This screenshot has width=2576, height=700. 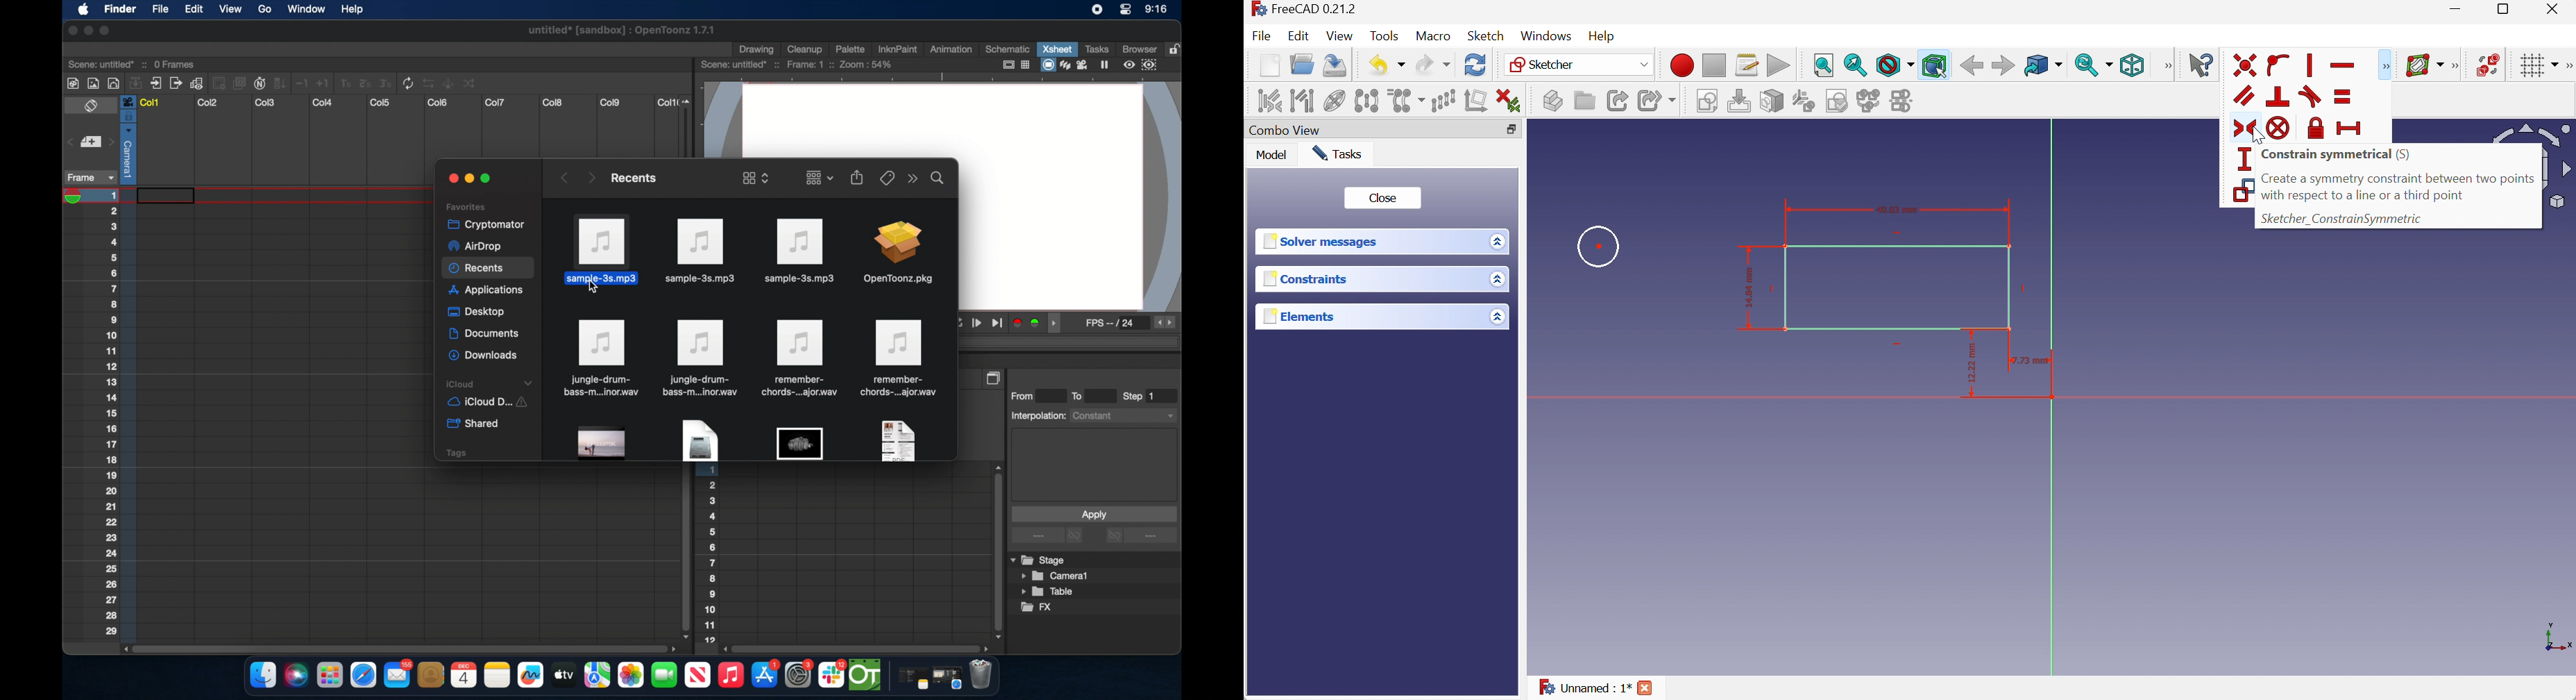 What do you see at coordinates (2343, 96) in the screenshot?
I see `Constrain equal` at bounding box center [2343, 96].